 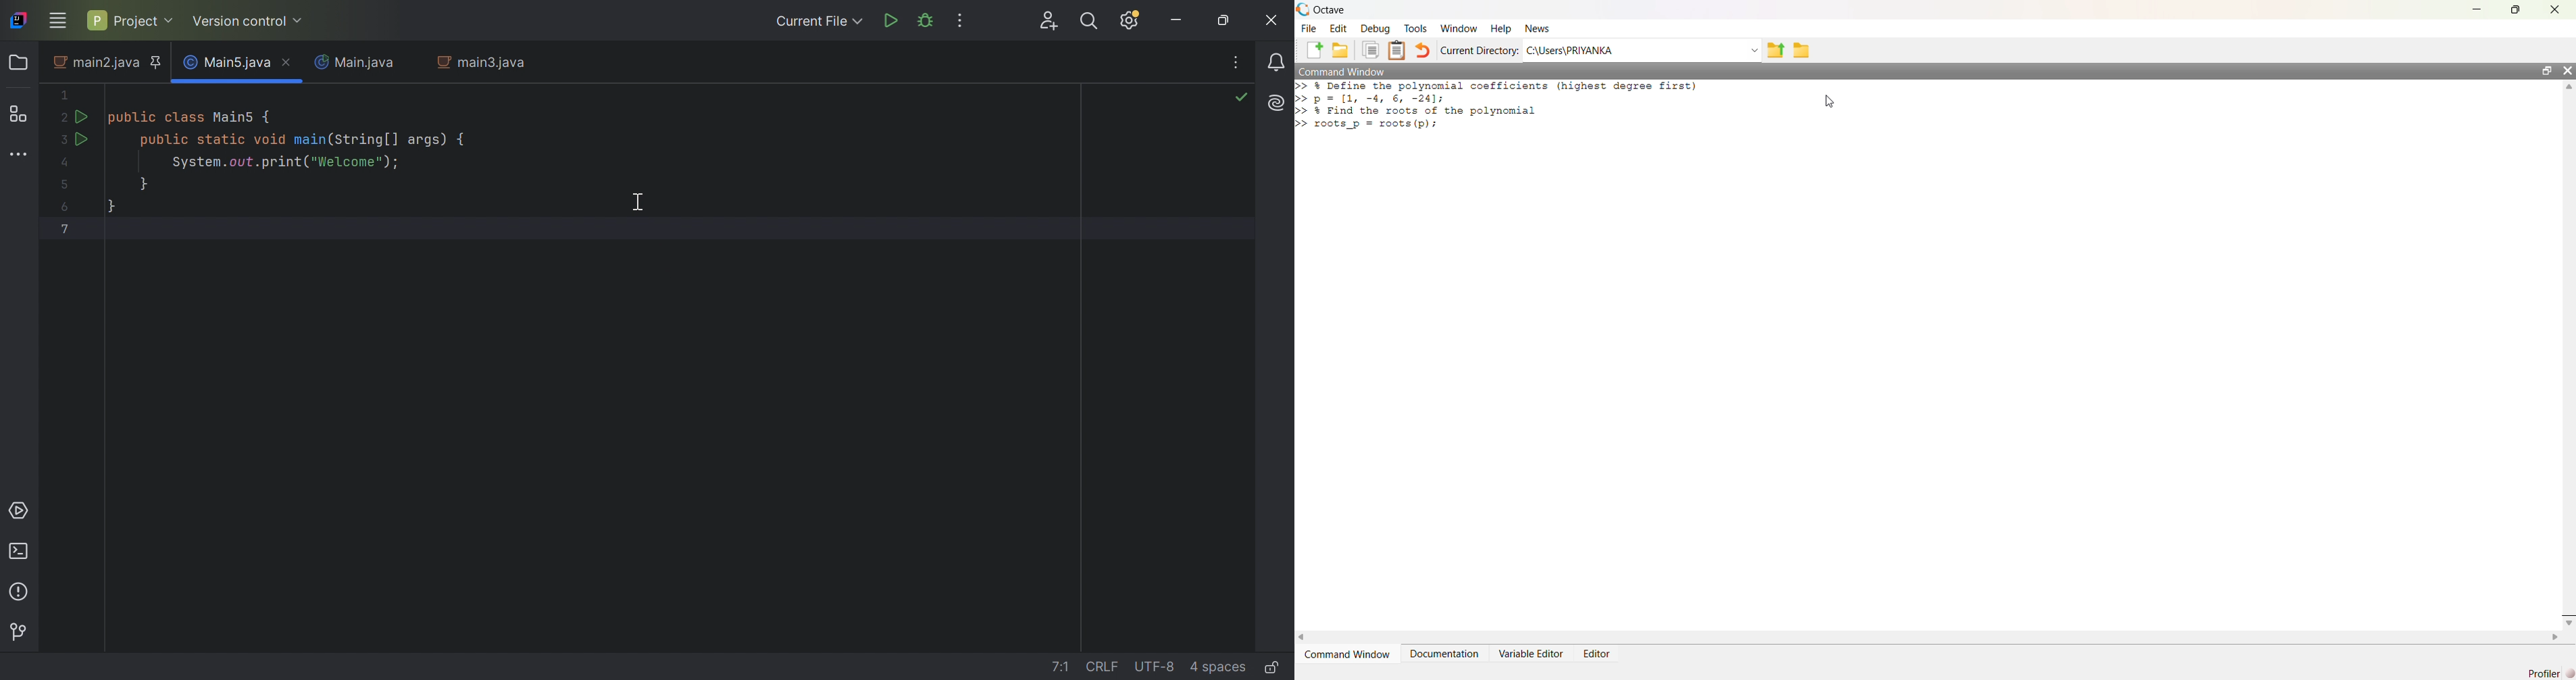 What do you see at coordinates (21, 153) in the screenshot?
I see `More tool windows` at bounding box center [21, 153].